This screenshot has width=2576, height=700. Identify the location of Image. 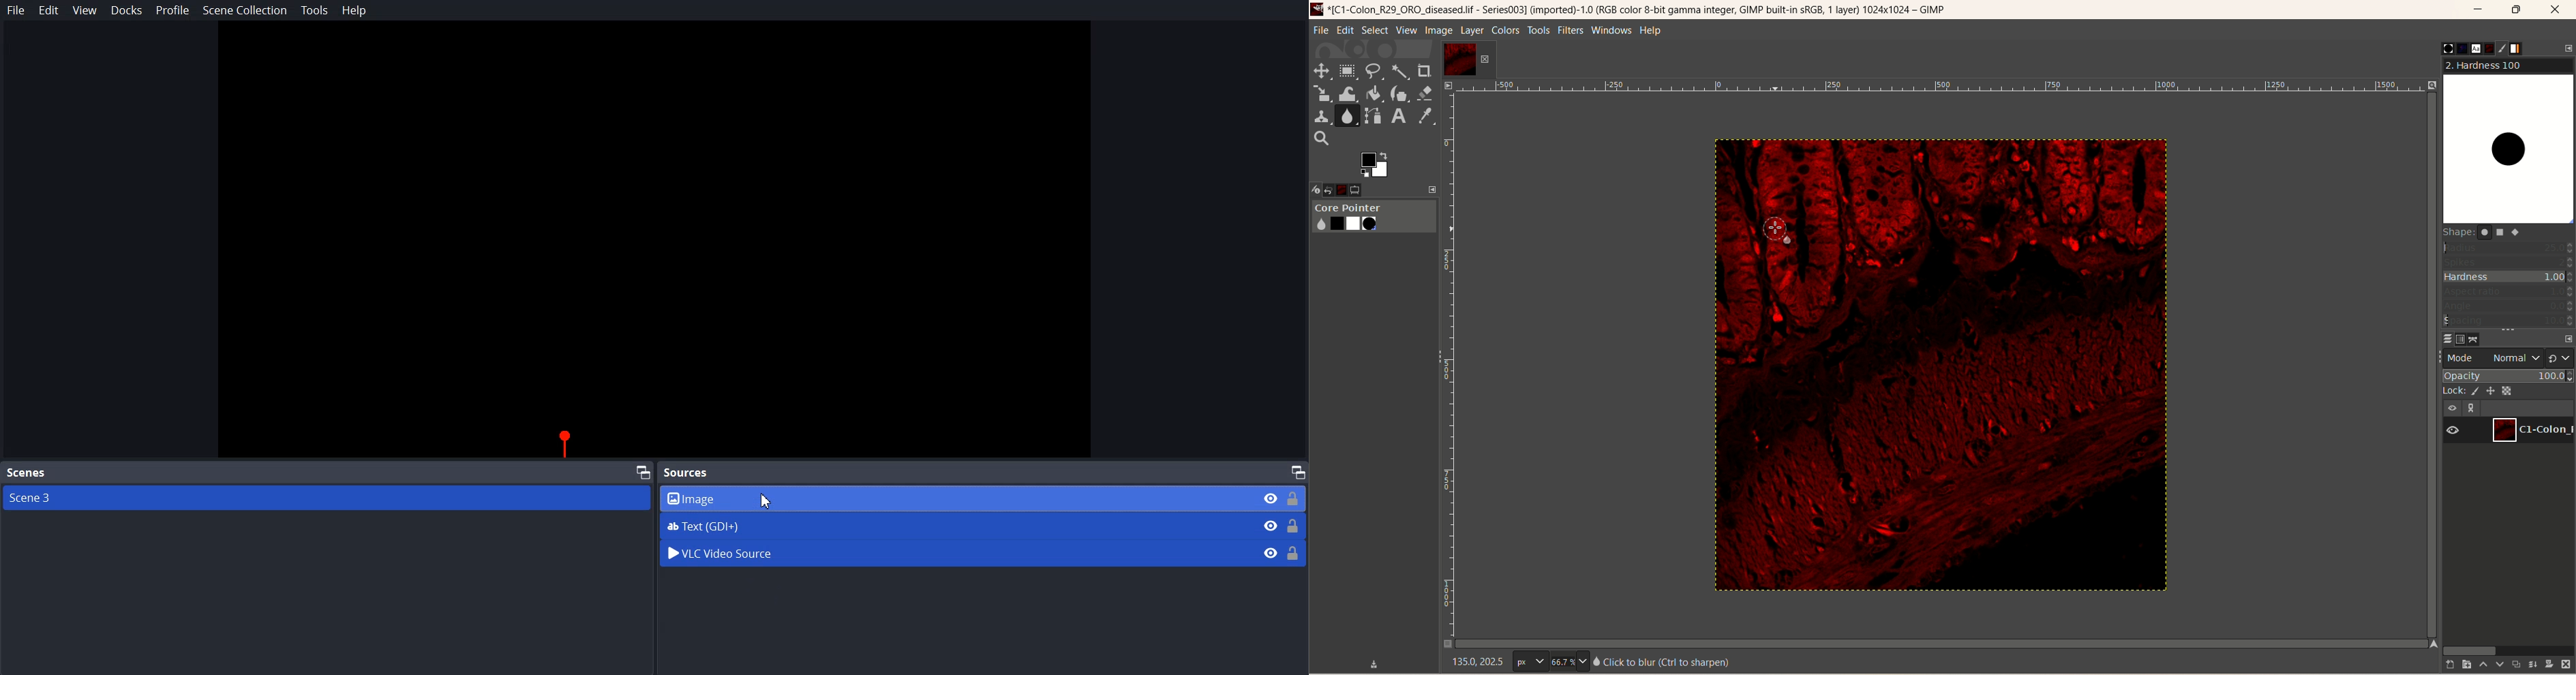
(983, 500).